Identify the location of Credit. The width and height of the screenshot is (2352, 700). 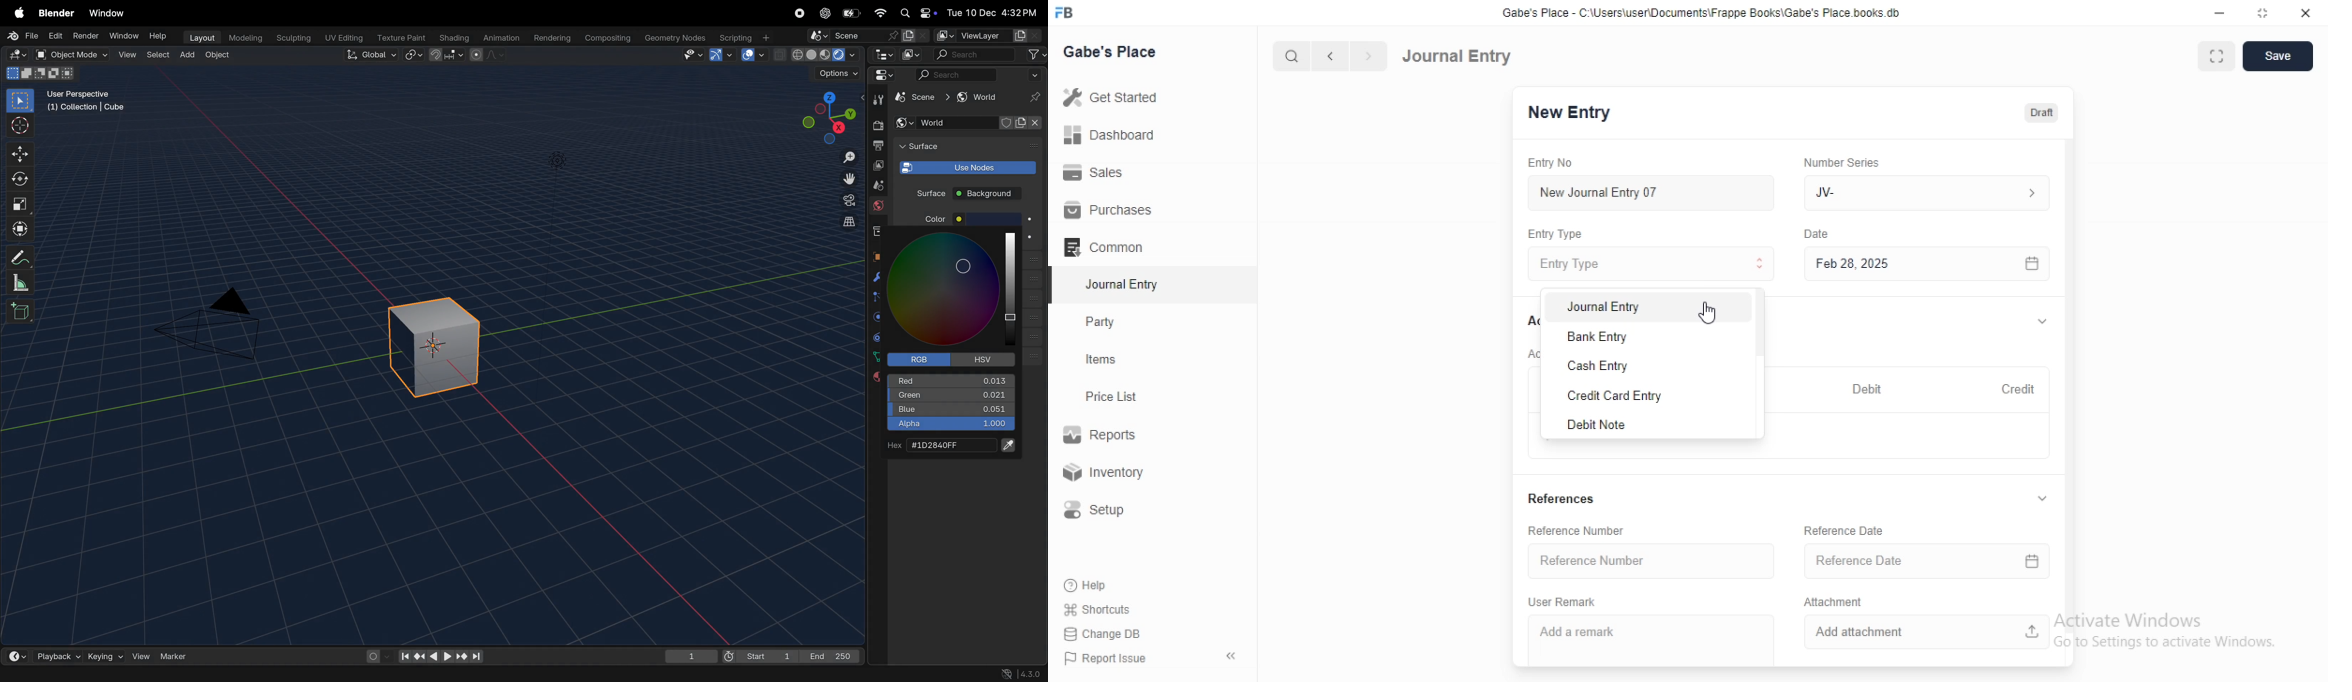
(2017, 387).